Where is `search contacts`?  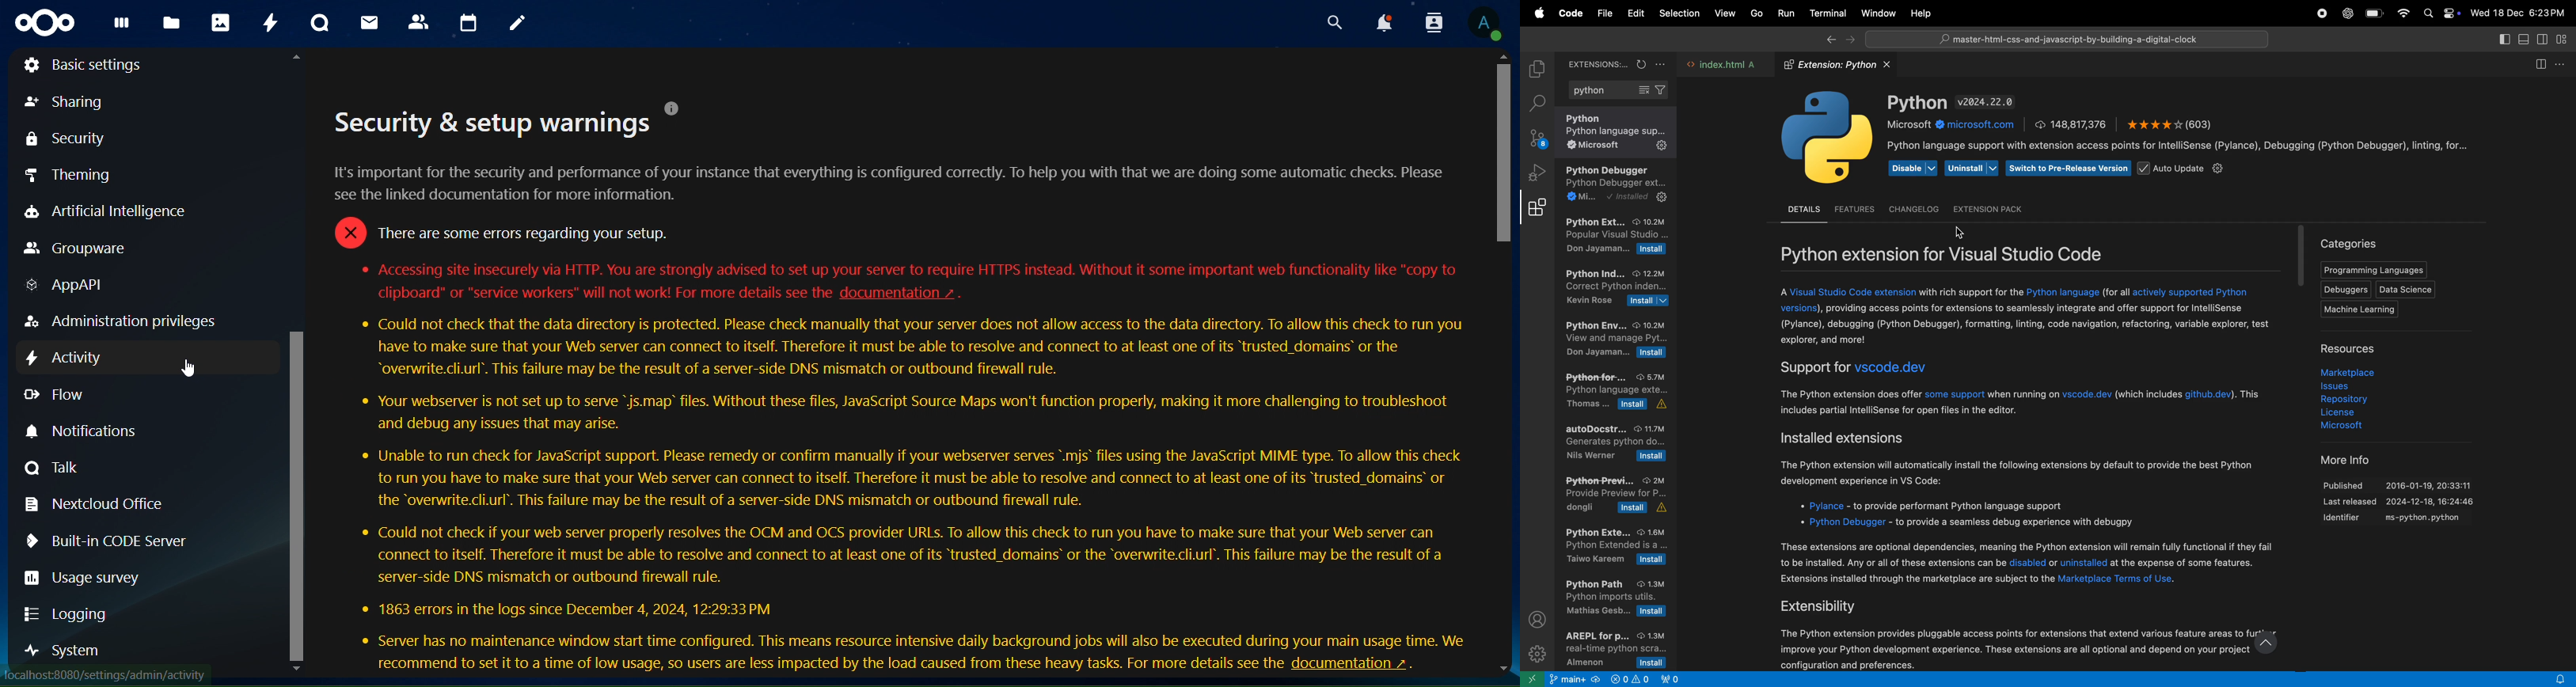
search contacts is located at coordinates (1434, 24).